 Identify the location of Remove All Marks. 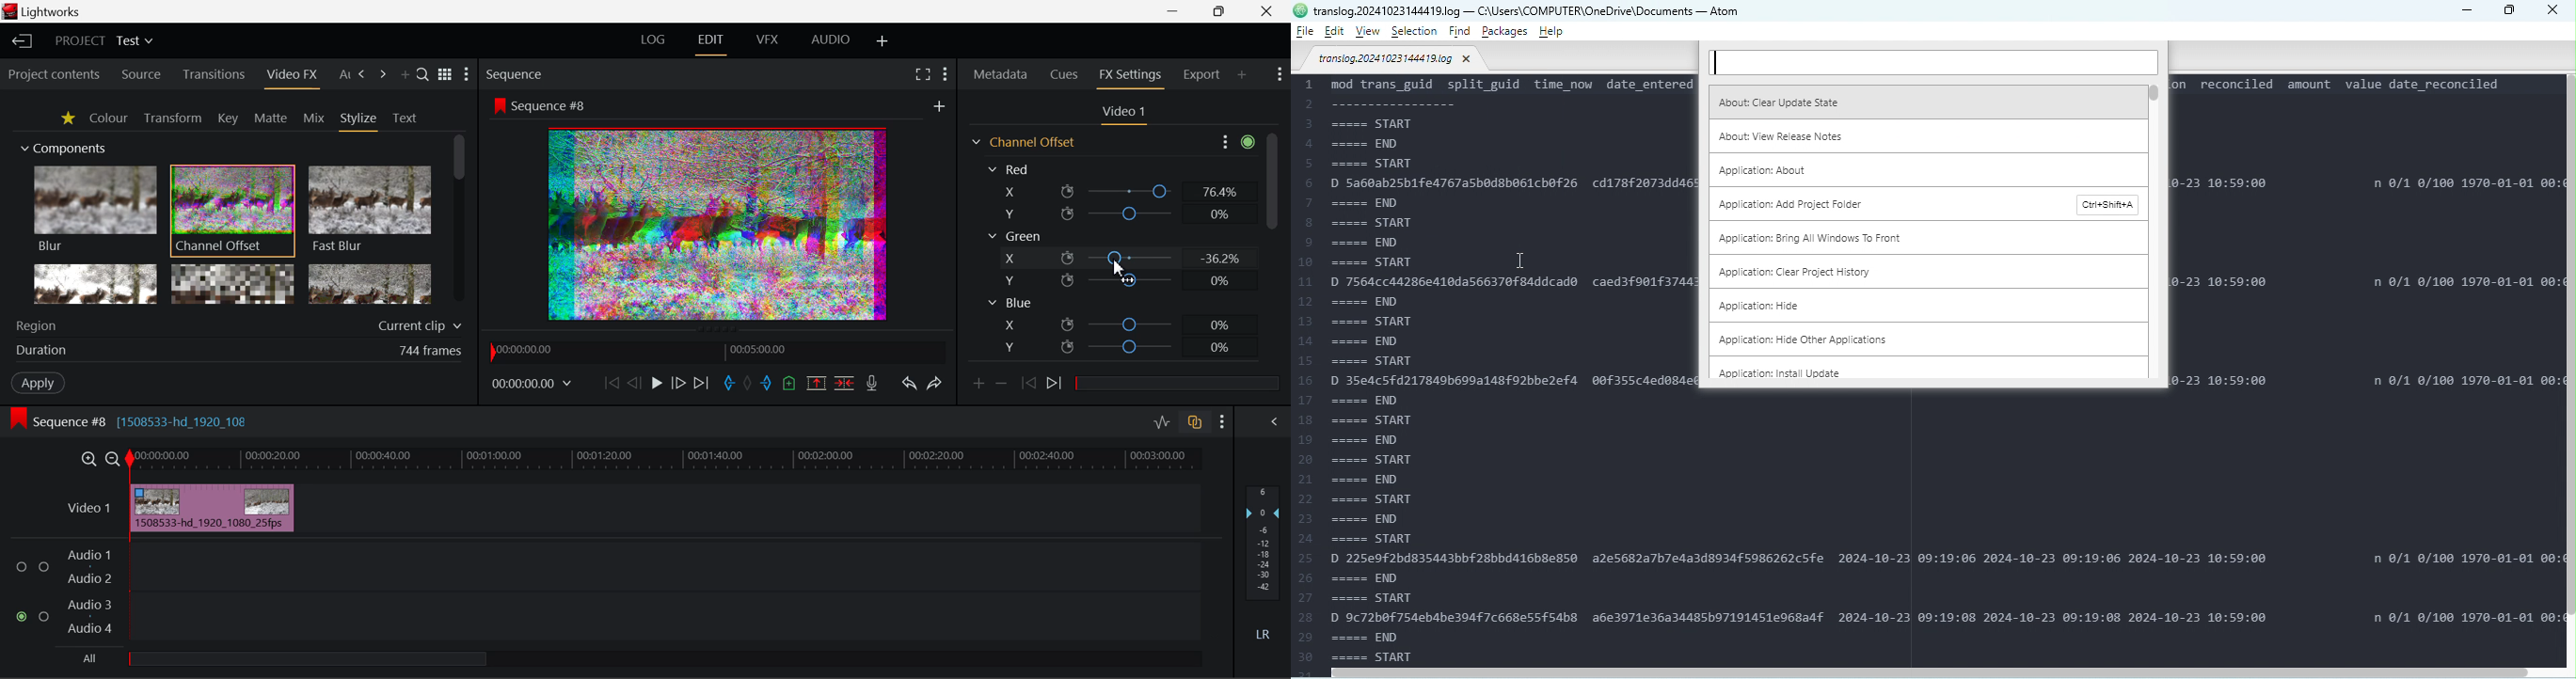
(747, 384).